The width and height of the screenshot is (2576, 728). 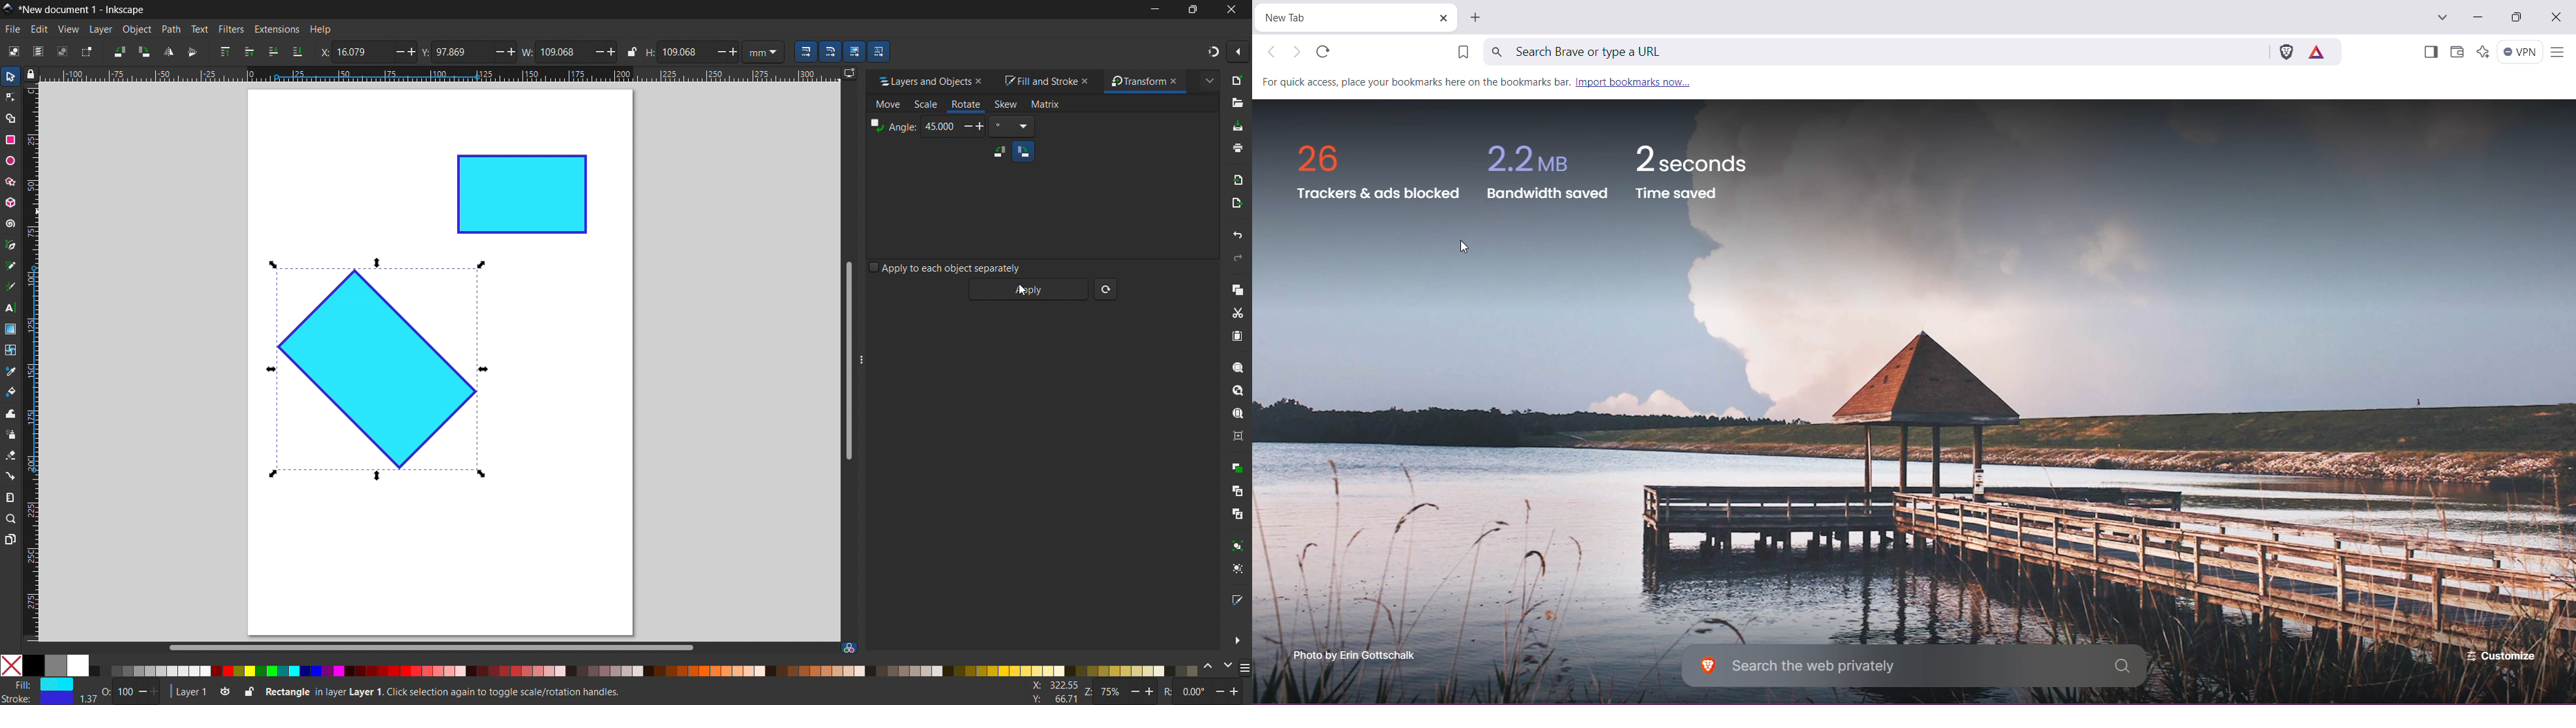 What do you see at coordinates (55, 665) in the screenshot?
I see `grey` at bounding box center [55, 665].